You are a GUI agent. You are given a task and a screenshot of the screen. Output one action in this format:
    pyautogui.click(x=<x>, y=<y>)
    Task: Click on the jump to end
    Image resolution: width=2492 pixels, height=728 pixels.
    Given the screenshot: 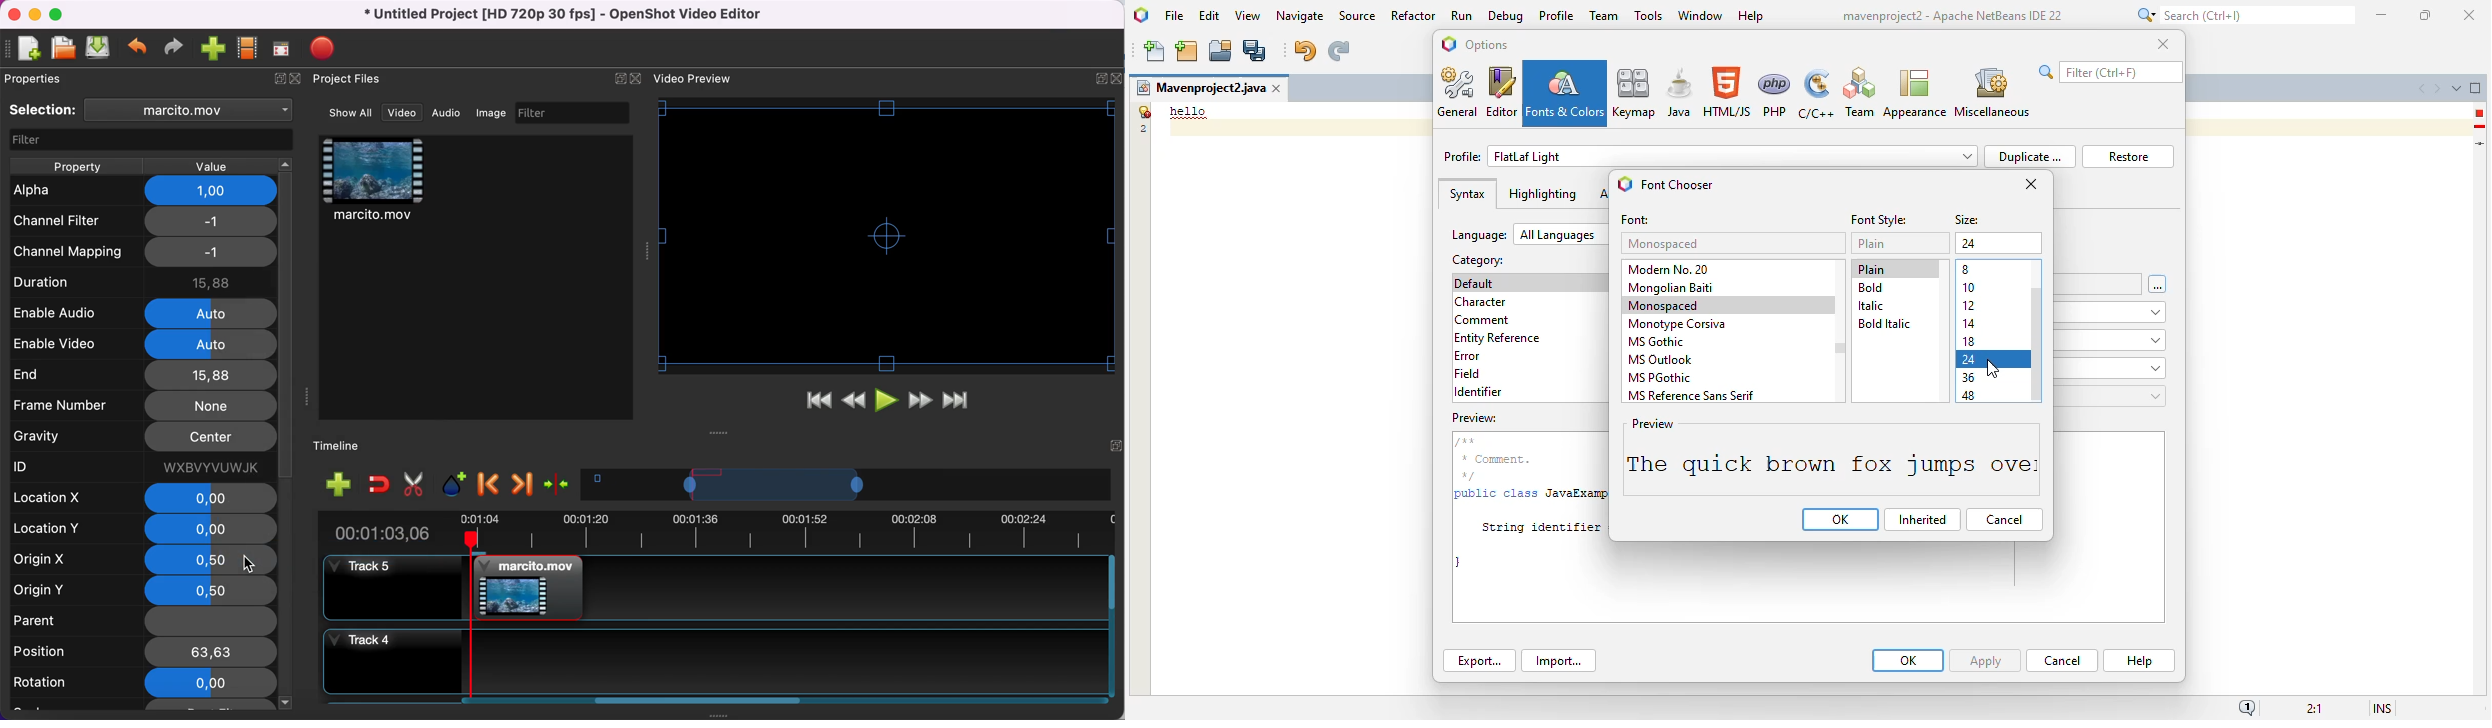 What is the action you would take?
    pyautogui.click(x=956, y=402)
    